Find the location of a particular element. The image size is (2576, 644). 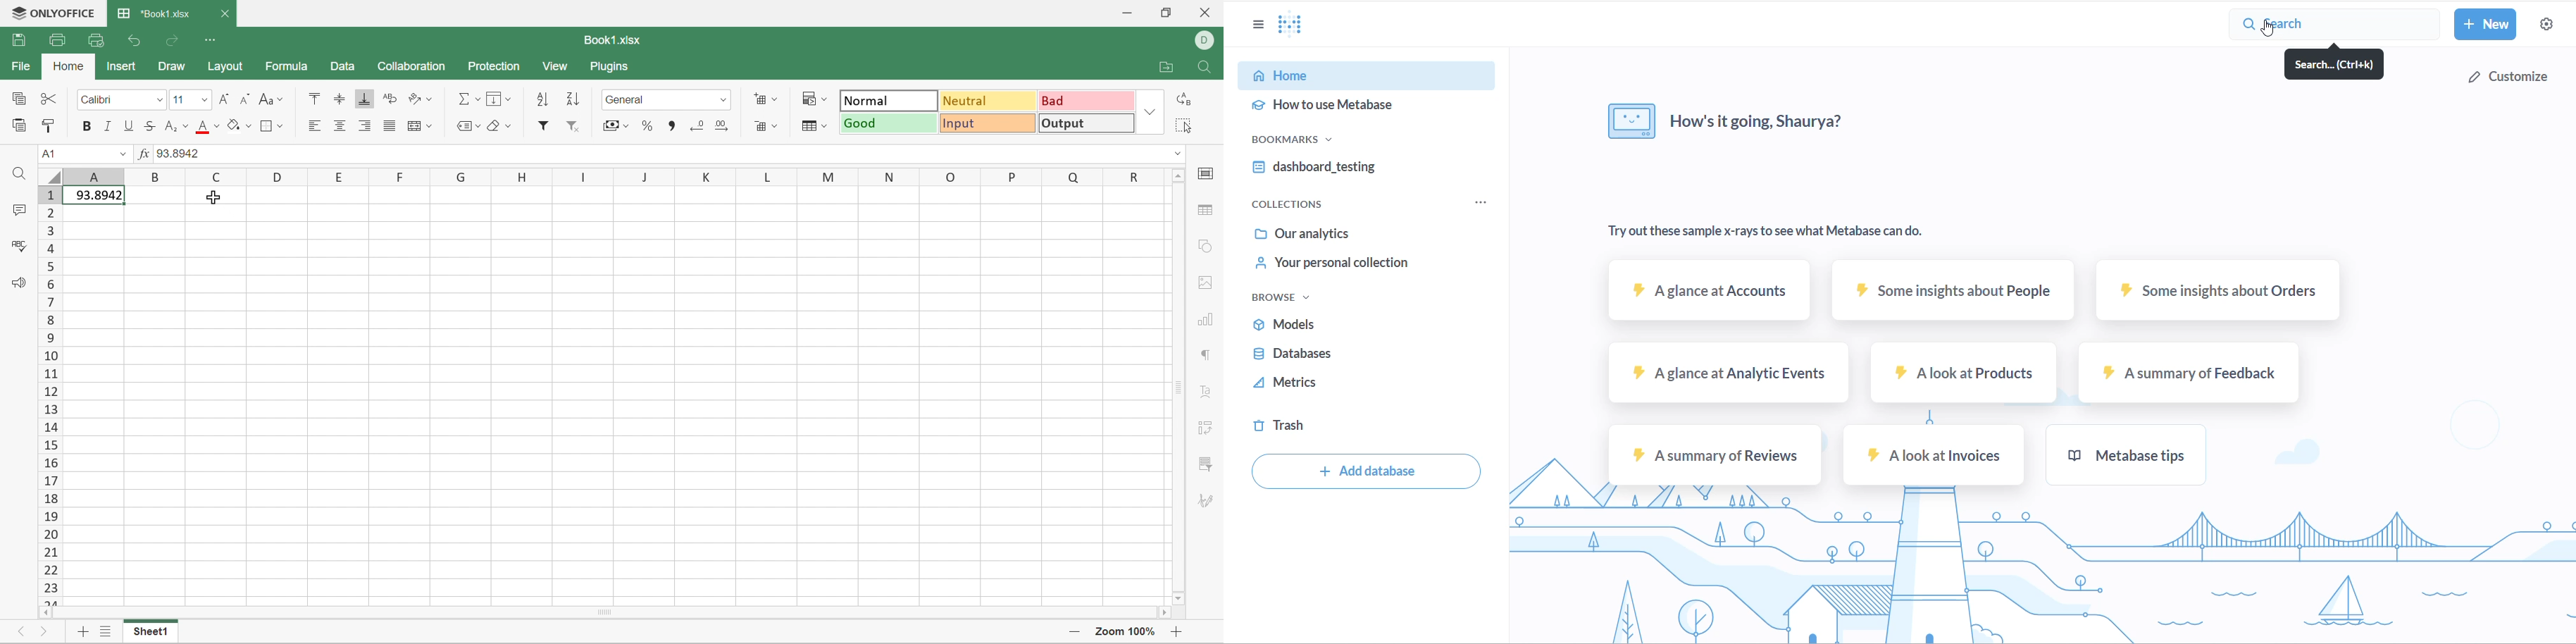

Previous is located at coordinates (22, 632).